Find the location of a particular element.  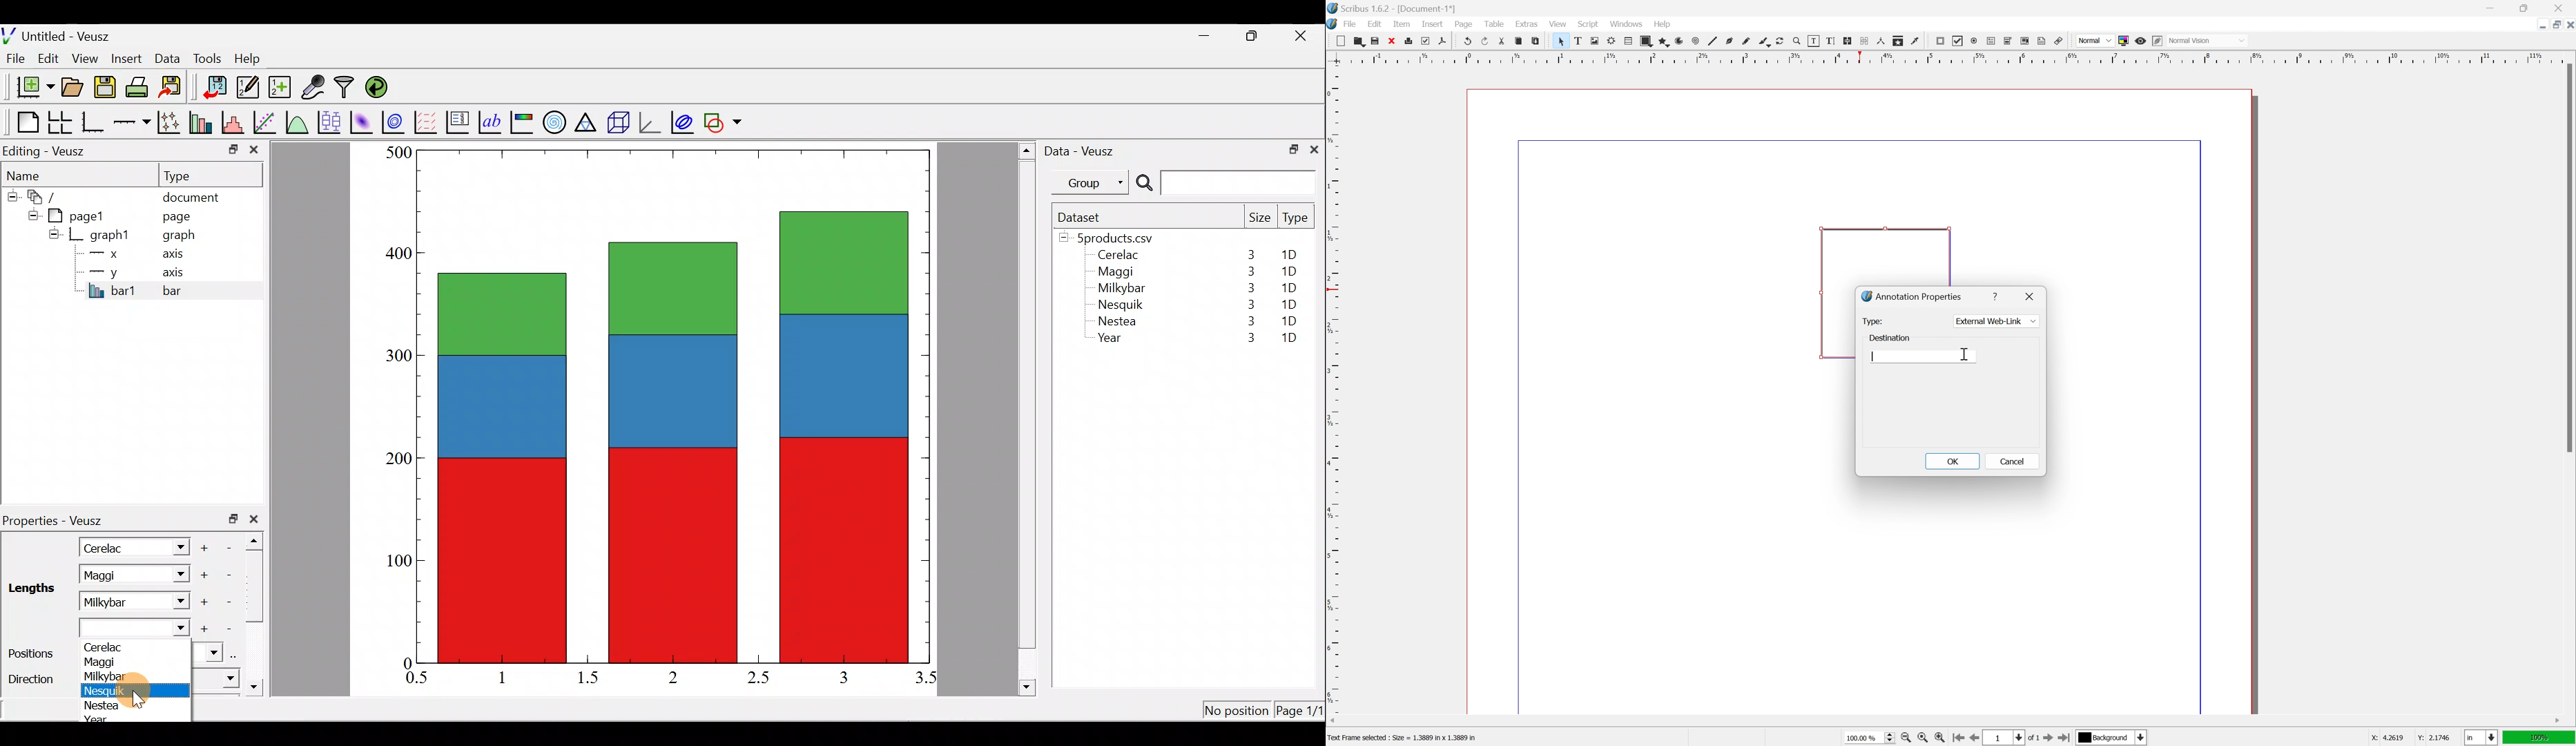

text annotation is located at coordinates (2042, 40).